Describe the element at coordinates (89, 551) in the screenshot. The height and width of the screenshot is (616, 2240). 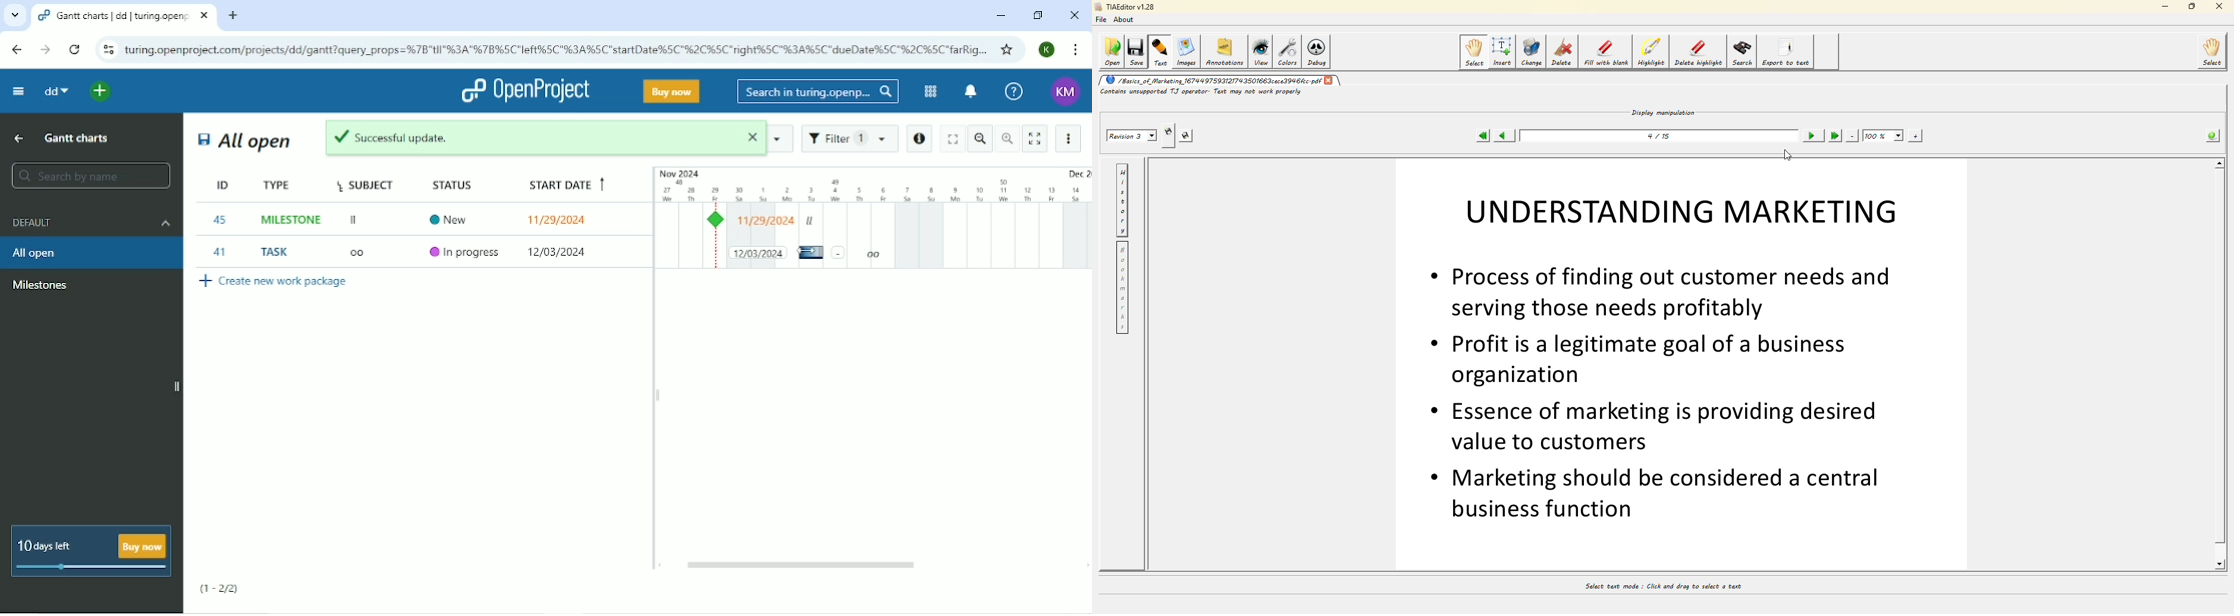
I see `10 days left` at that location.